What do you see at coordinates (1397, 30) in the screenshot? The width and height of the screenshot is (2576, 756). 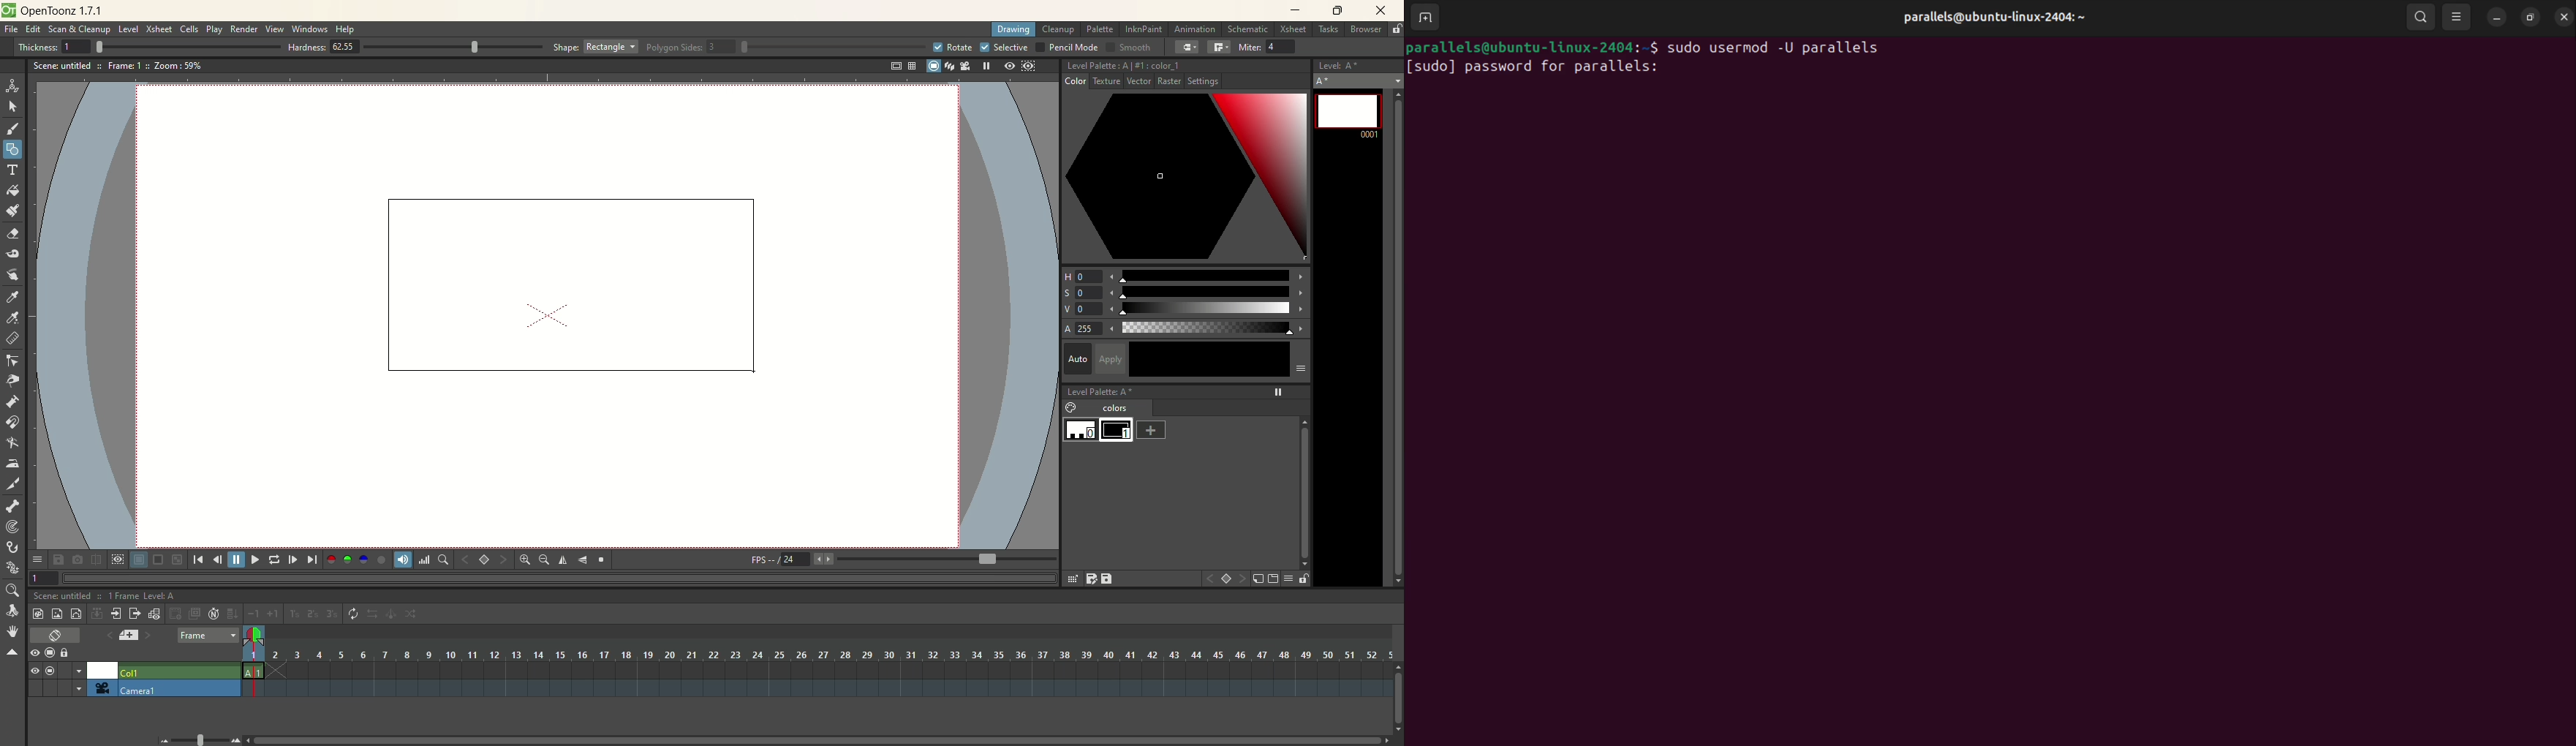 I see `unlock` at bounding box center [1397, 30].